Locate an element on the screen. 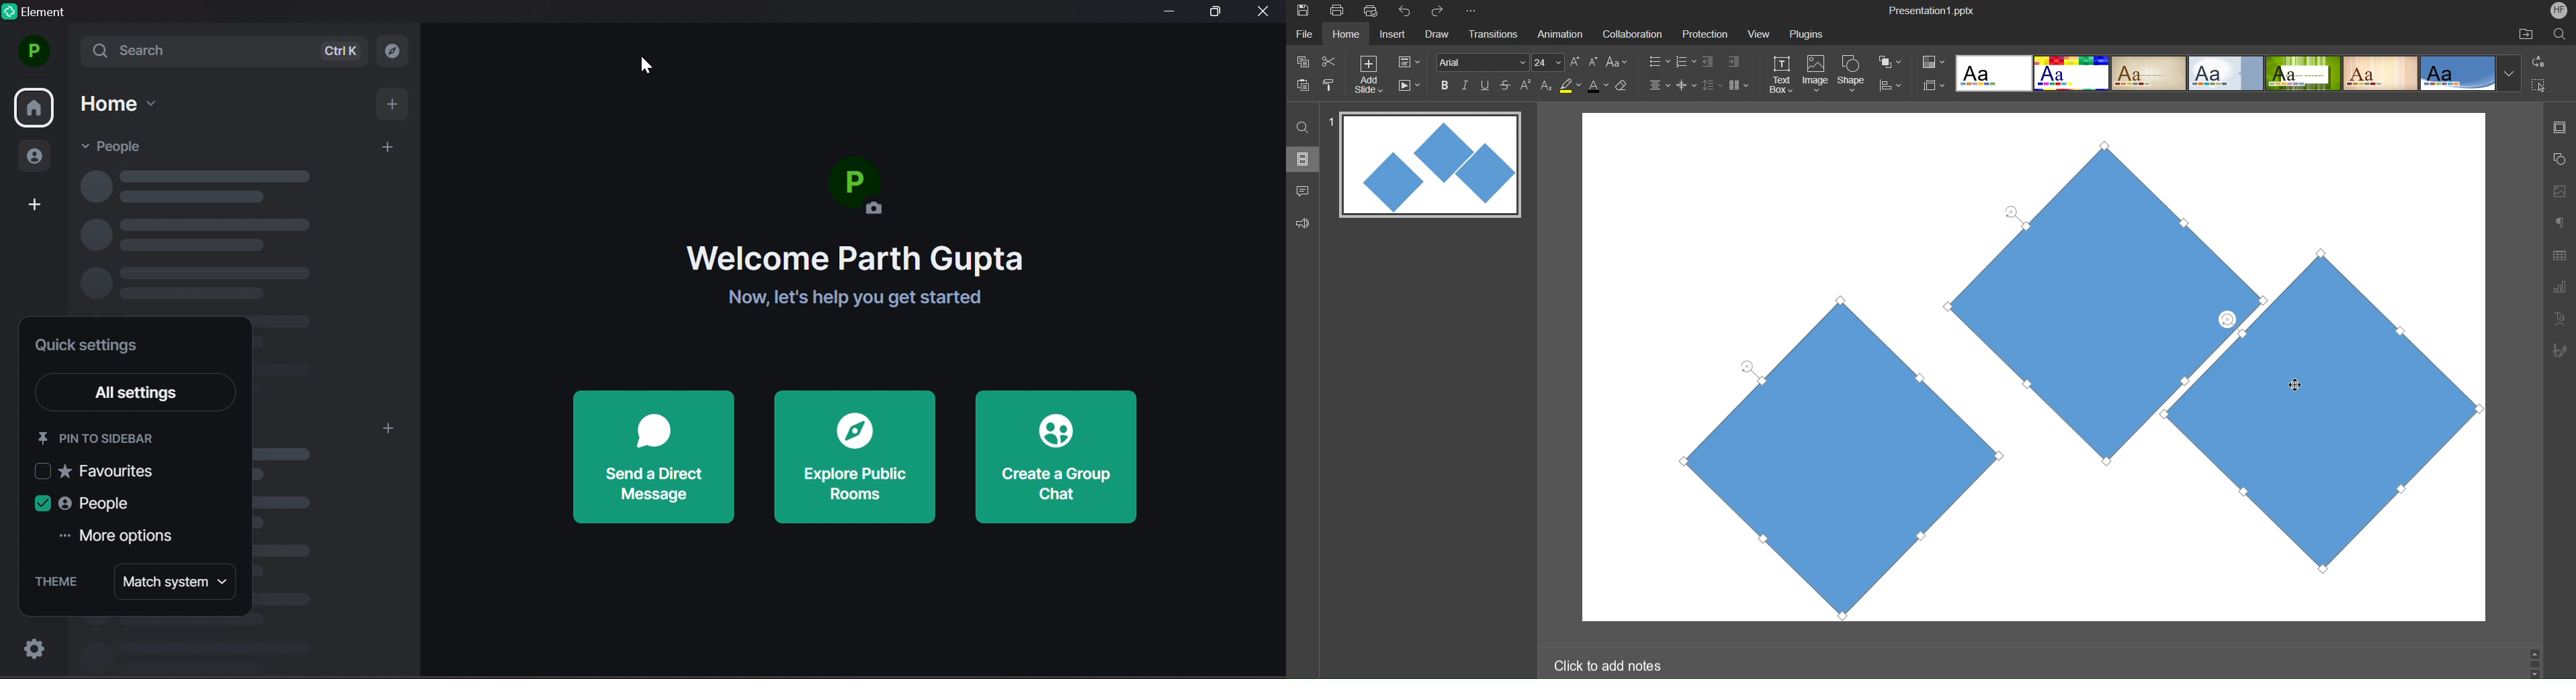 Image resolution: width=2576 pixels, height=700 pixels. File is located at coordinates (1306, 34).